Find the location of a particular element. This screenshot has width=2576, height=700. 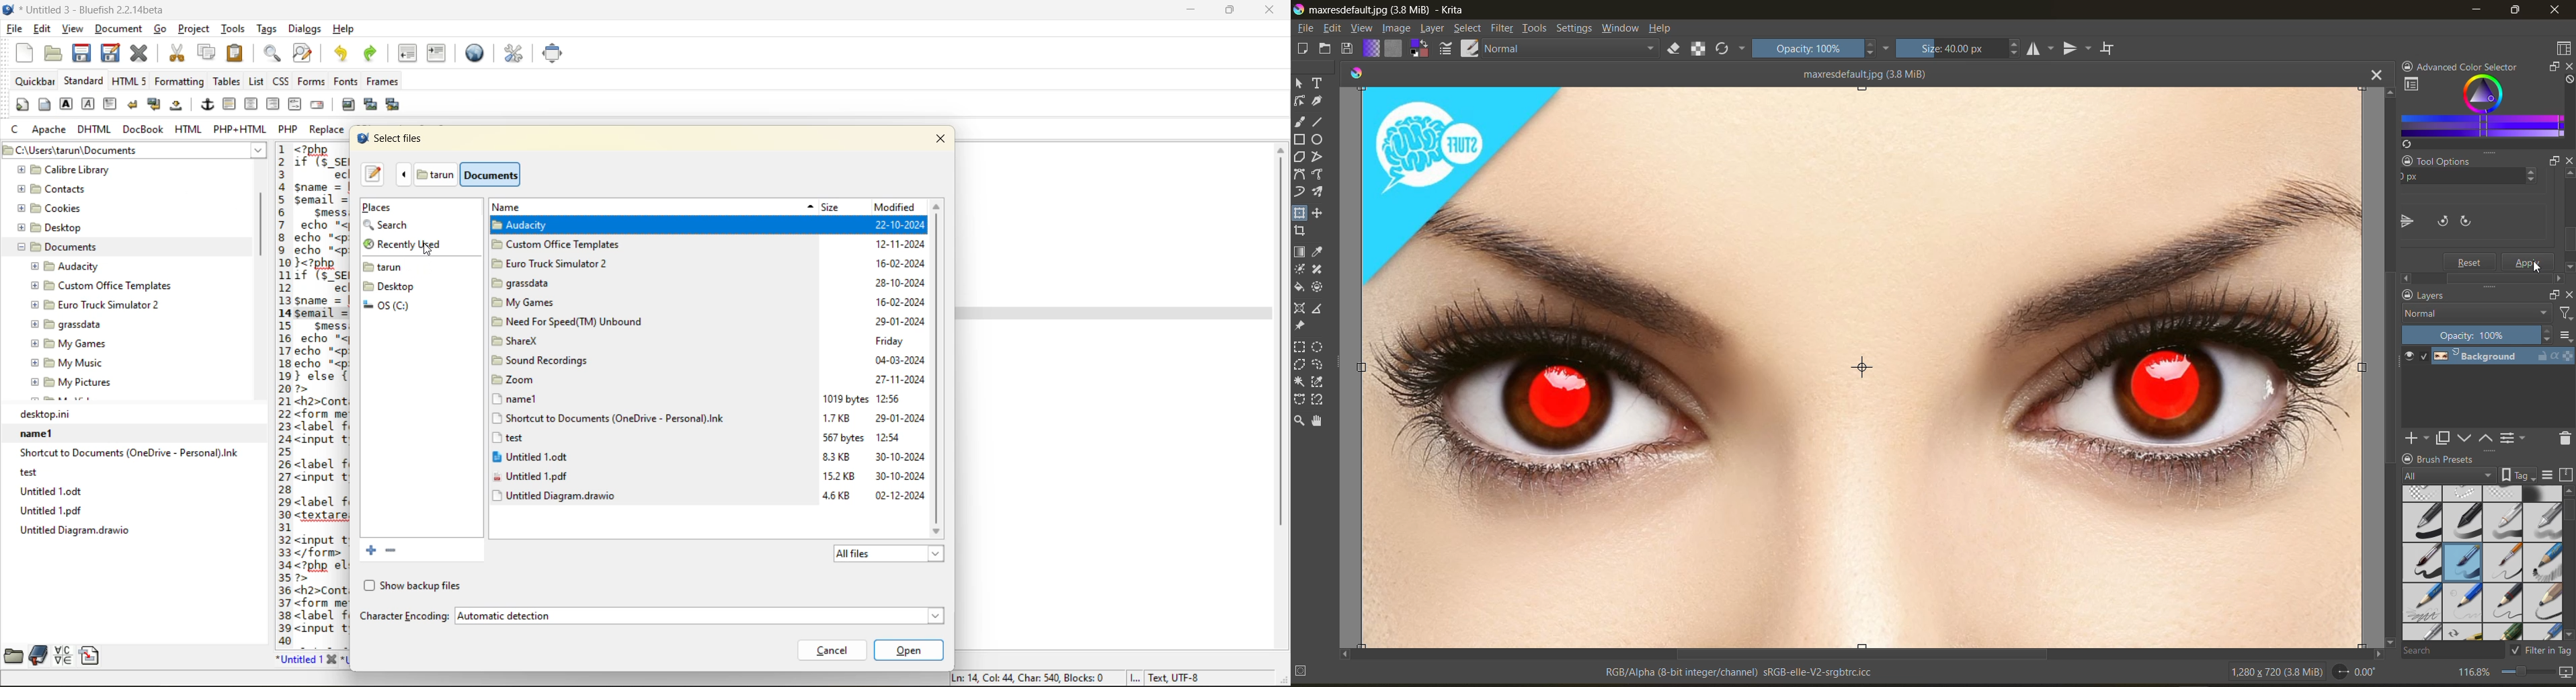

Scroll bar is located at coordinates (2482, 278).